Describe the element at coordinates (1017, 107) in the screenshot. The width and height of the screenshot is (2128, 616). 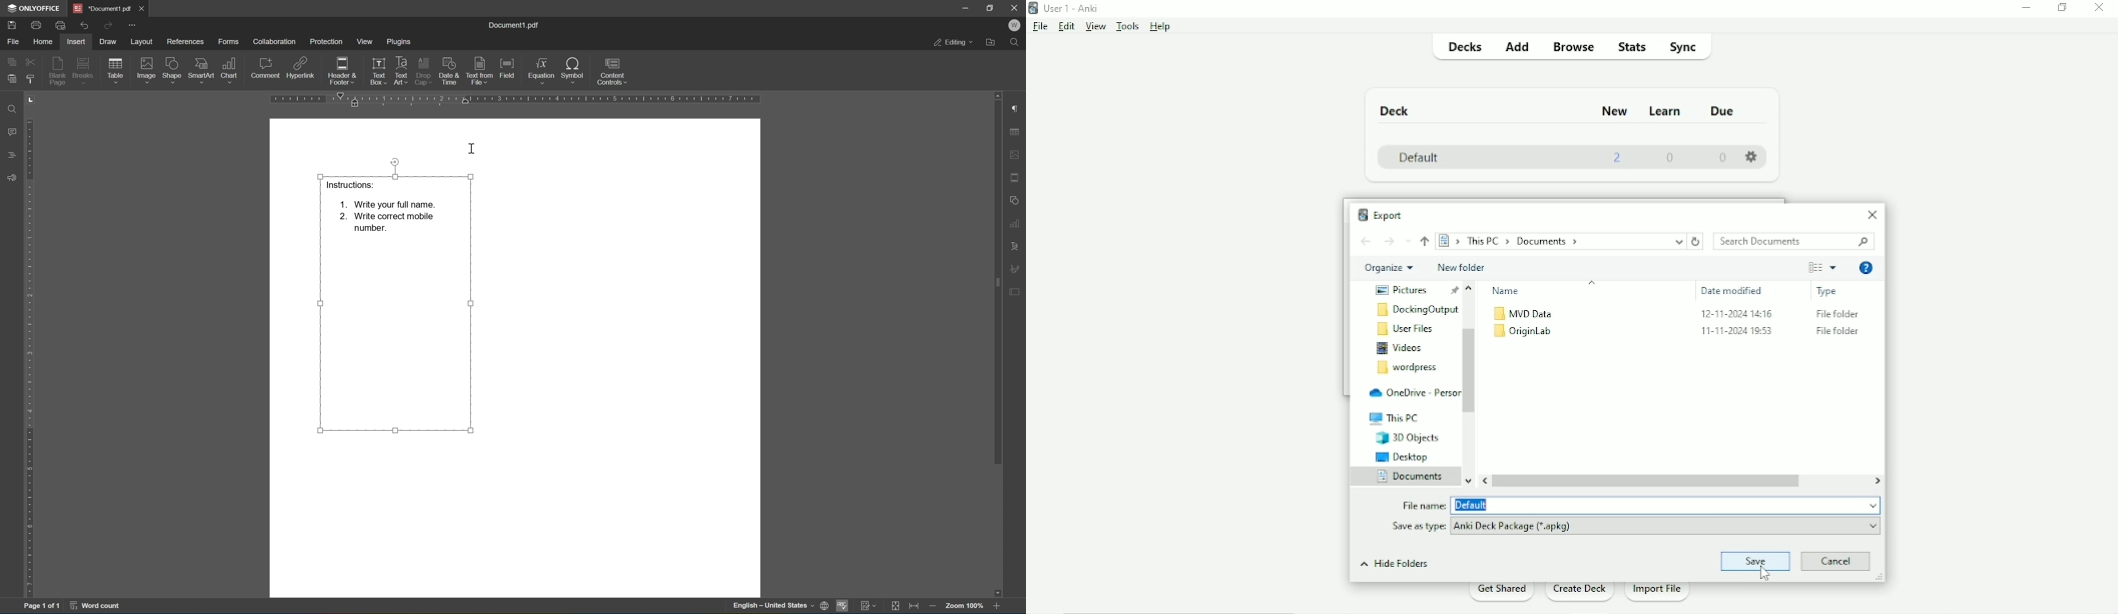
I see `Paragraph settings` at that location.